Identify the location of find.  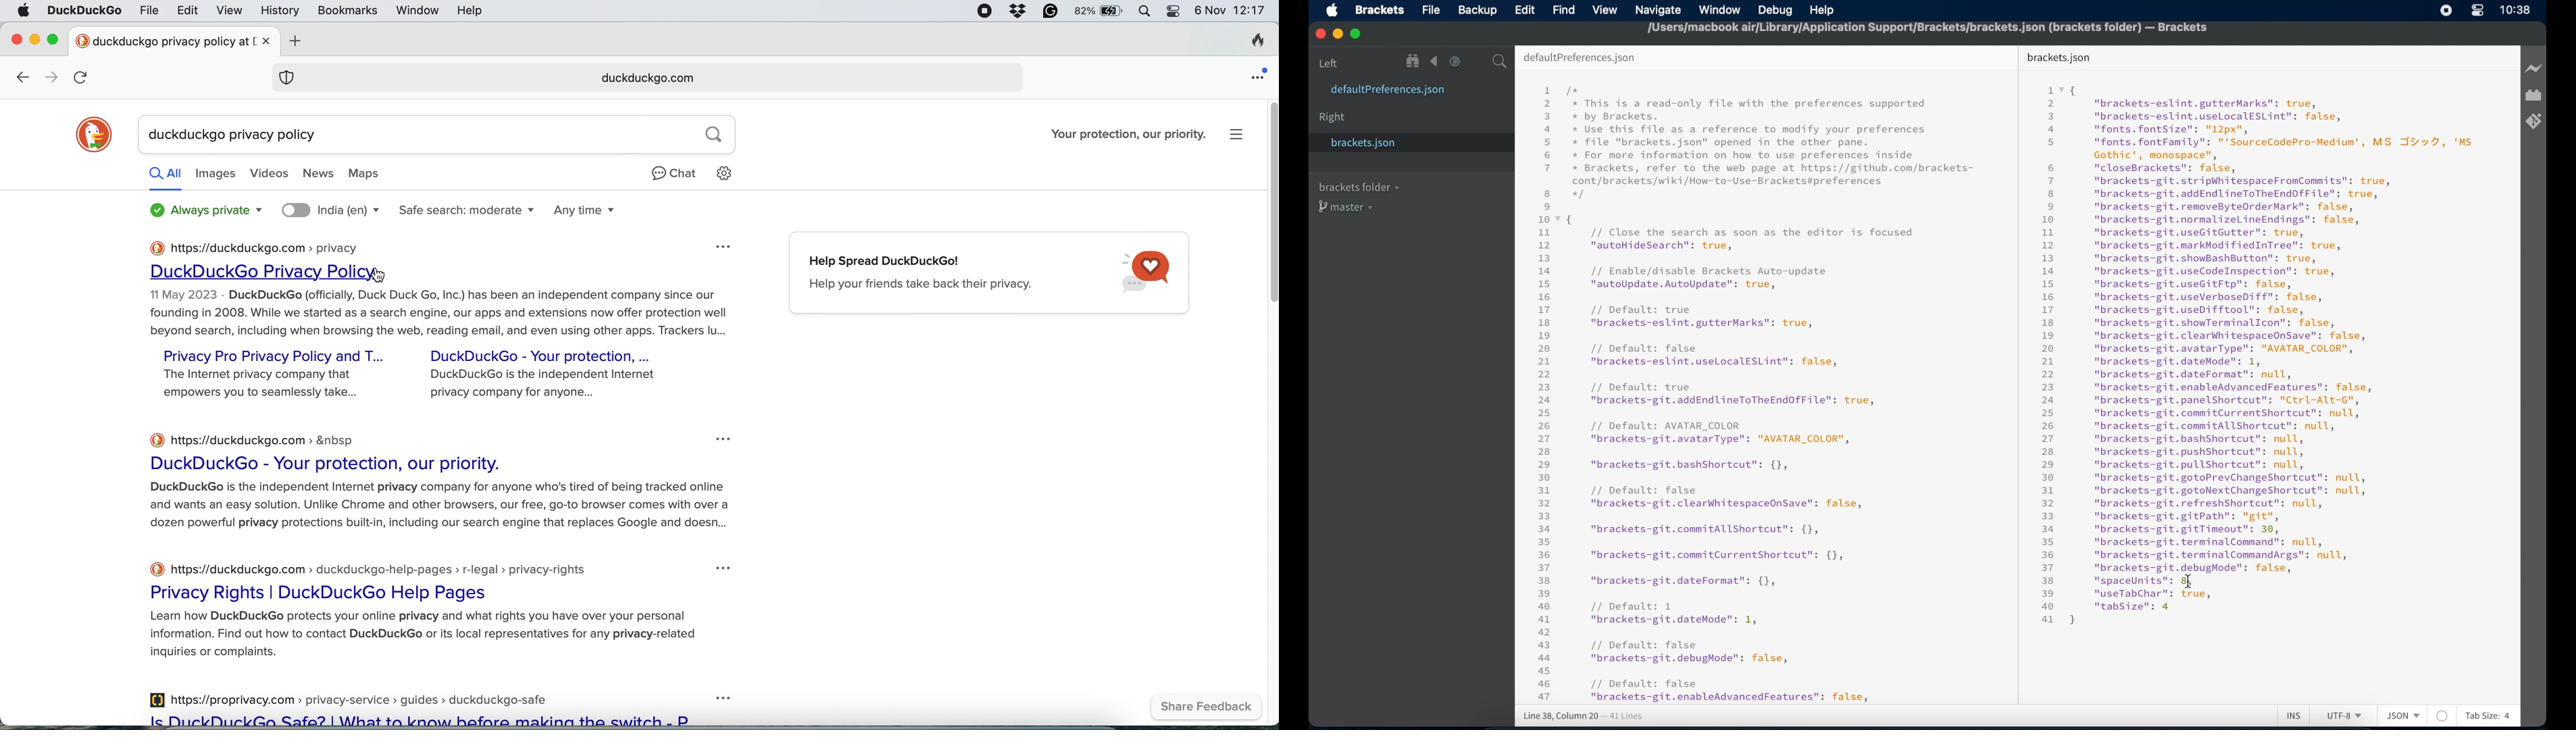
(1564, 9).